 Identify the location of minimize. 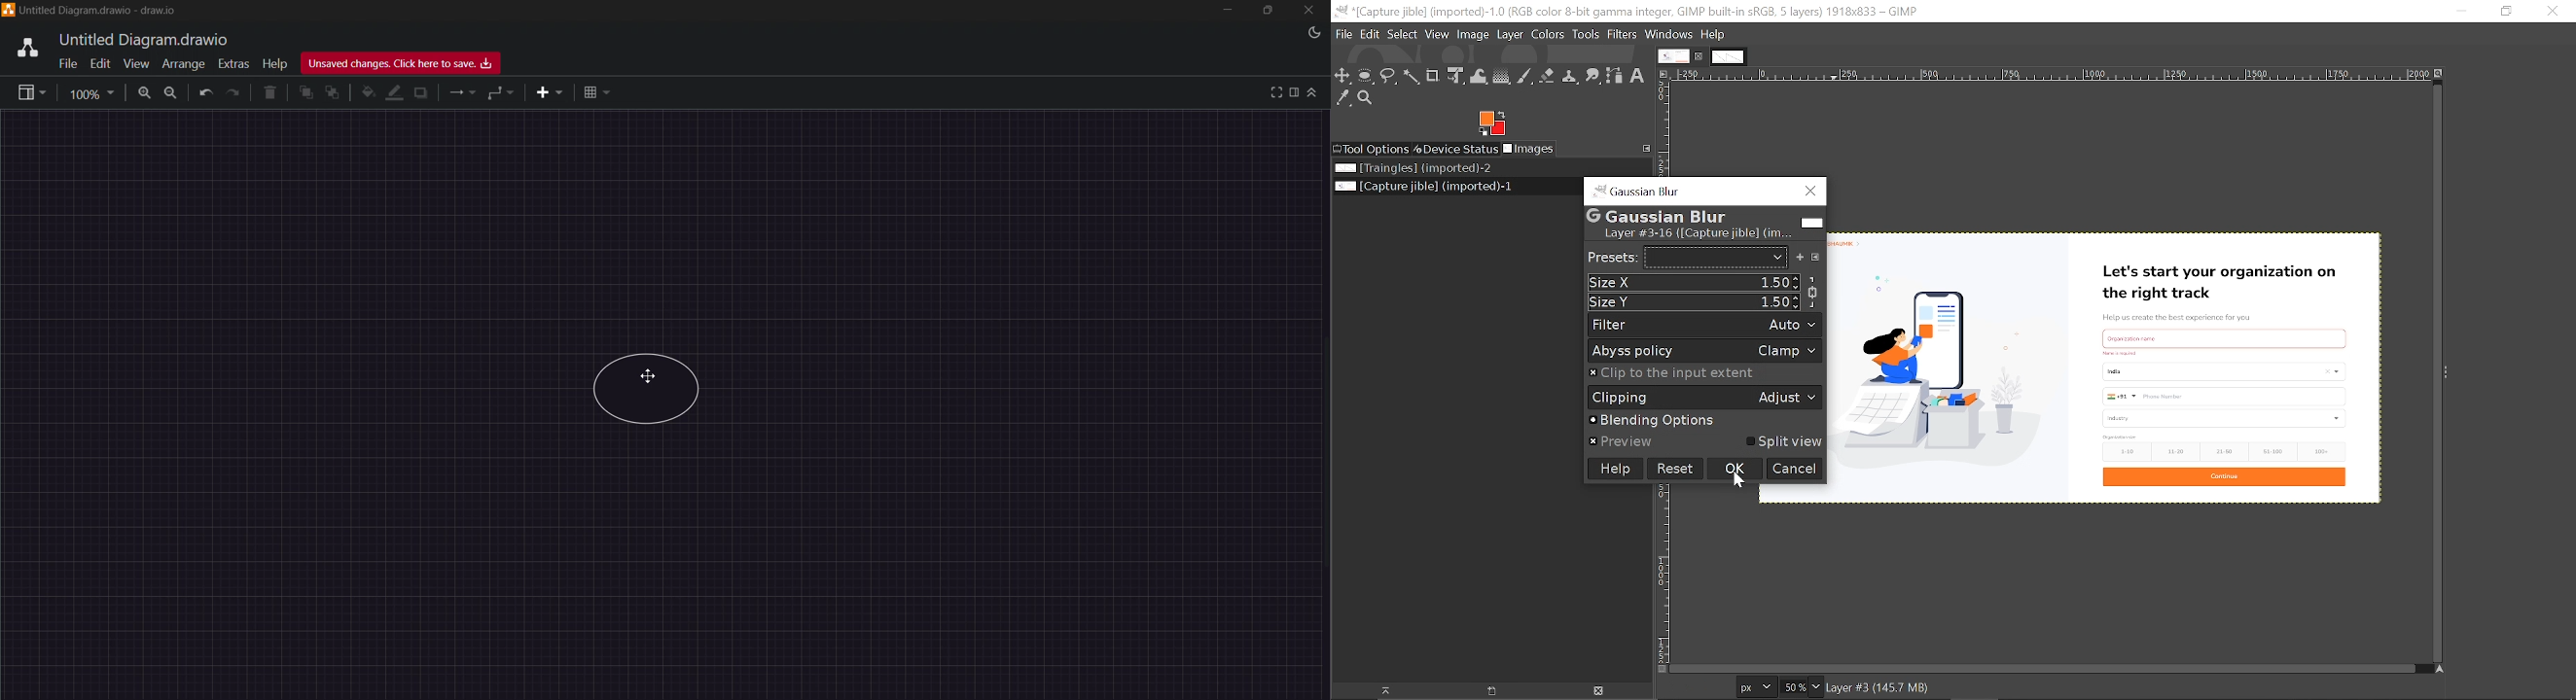
(1227, 10).